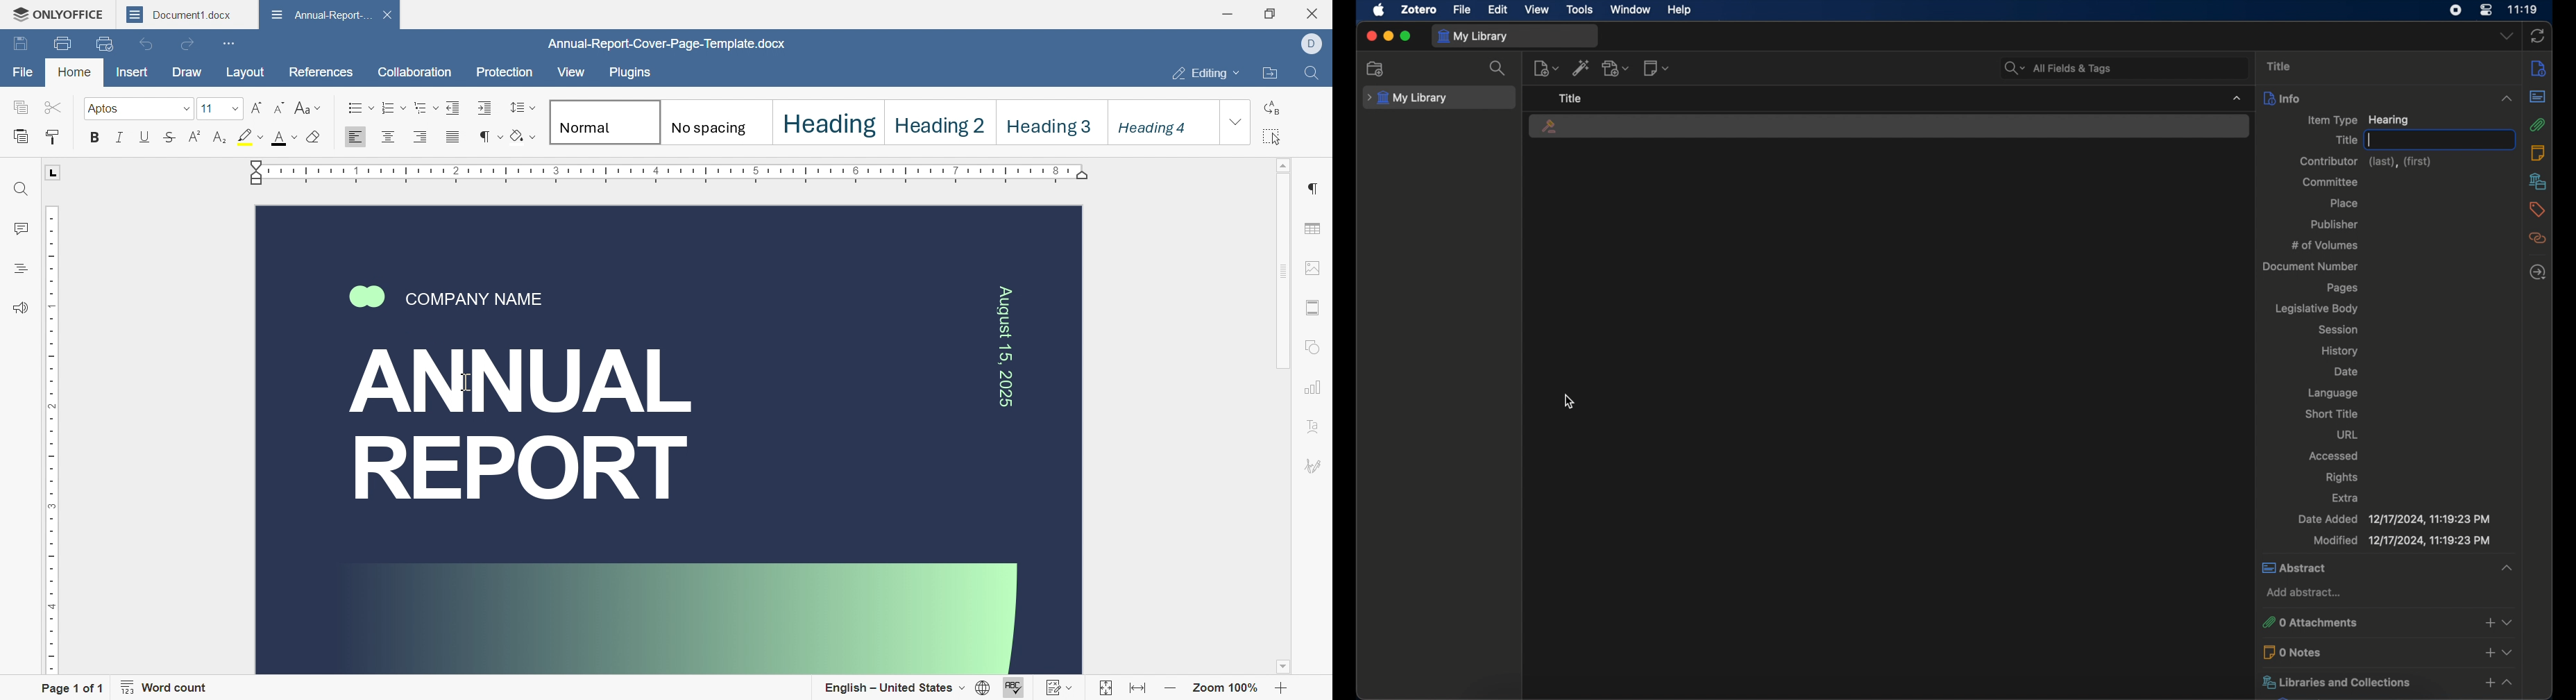  Describe the element at coordinates (1311, 188) in the screenshot. I see `paragraph settings` at that location.